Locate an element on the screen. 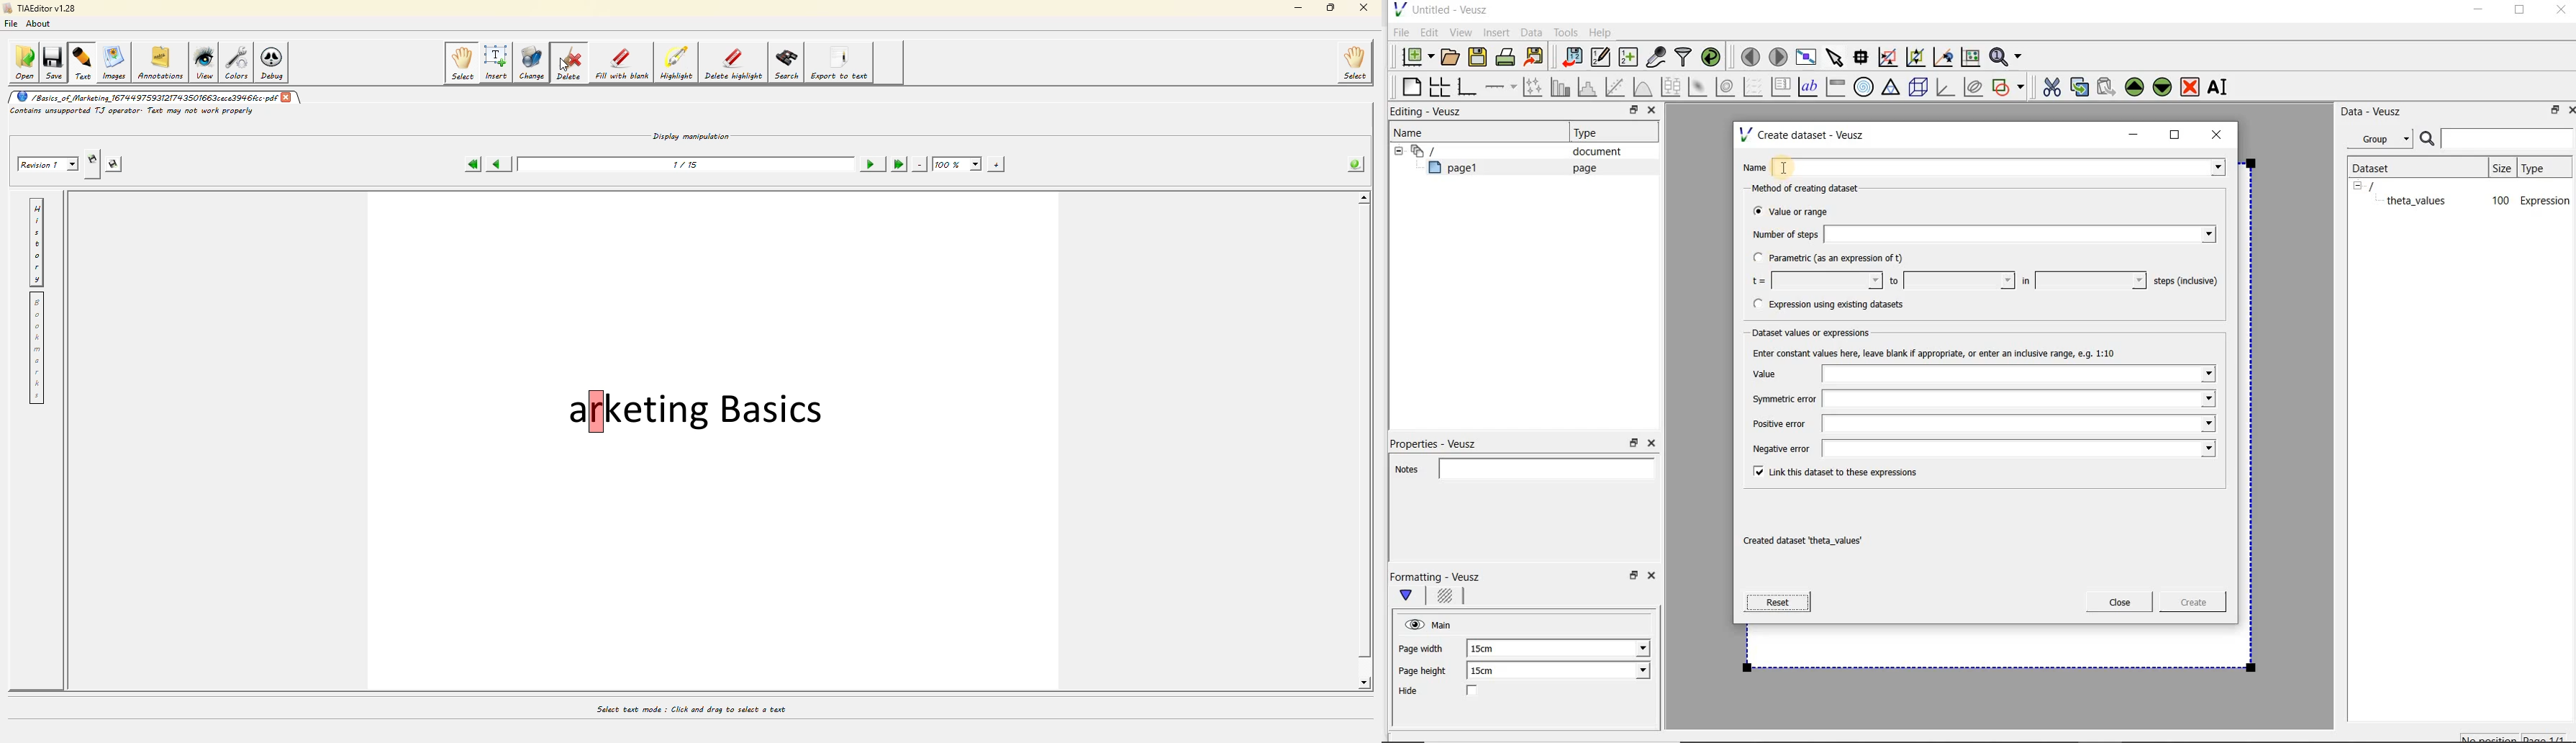 The height and width of the screenshot is (756, 2576). Page height dropdown is located at coordinates (1633, 672).